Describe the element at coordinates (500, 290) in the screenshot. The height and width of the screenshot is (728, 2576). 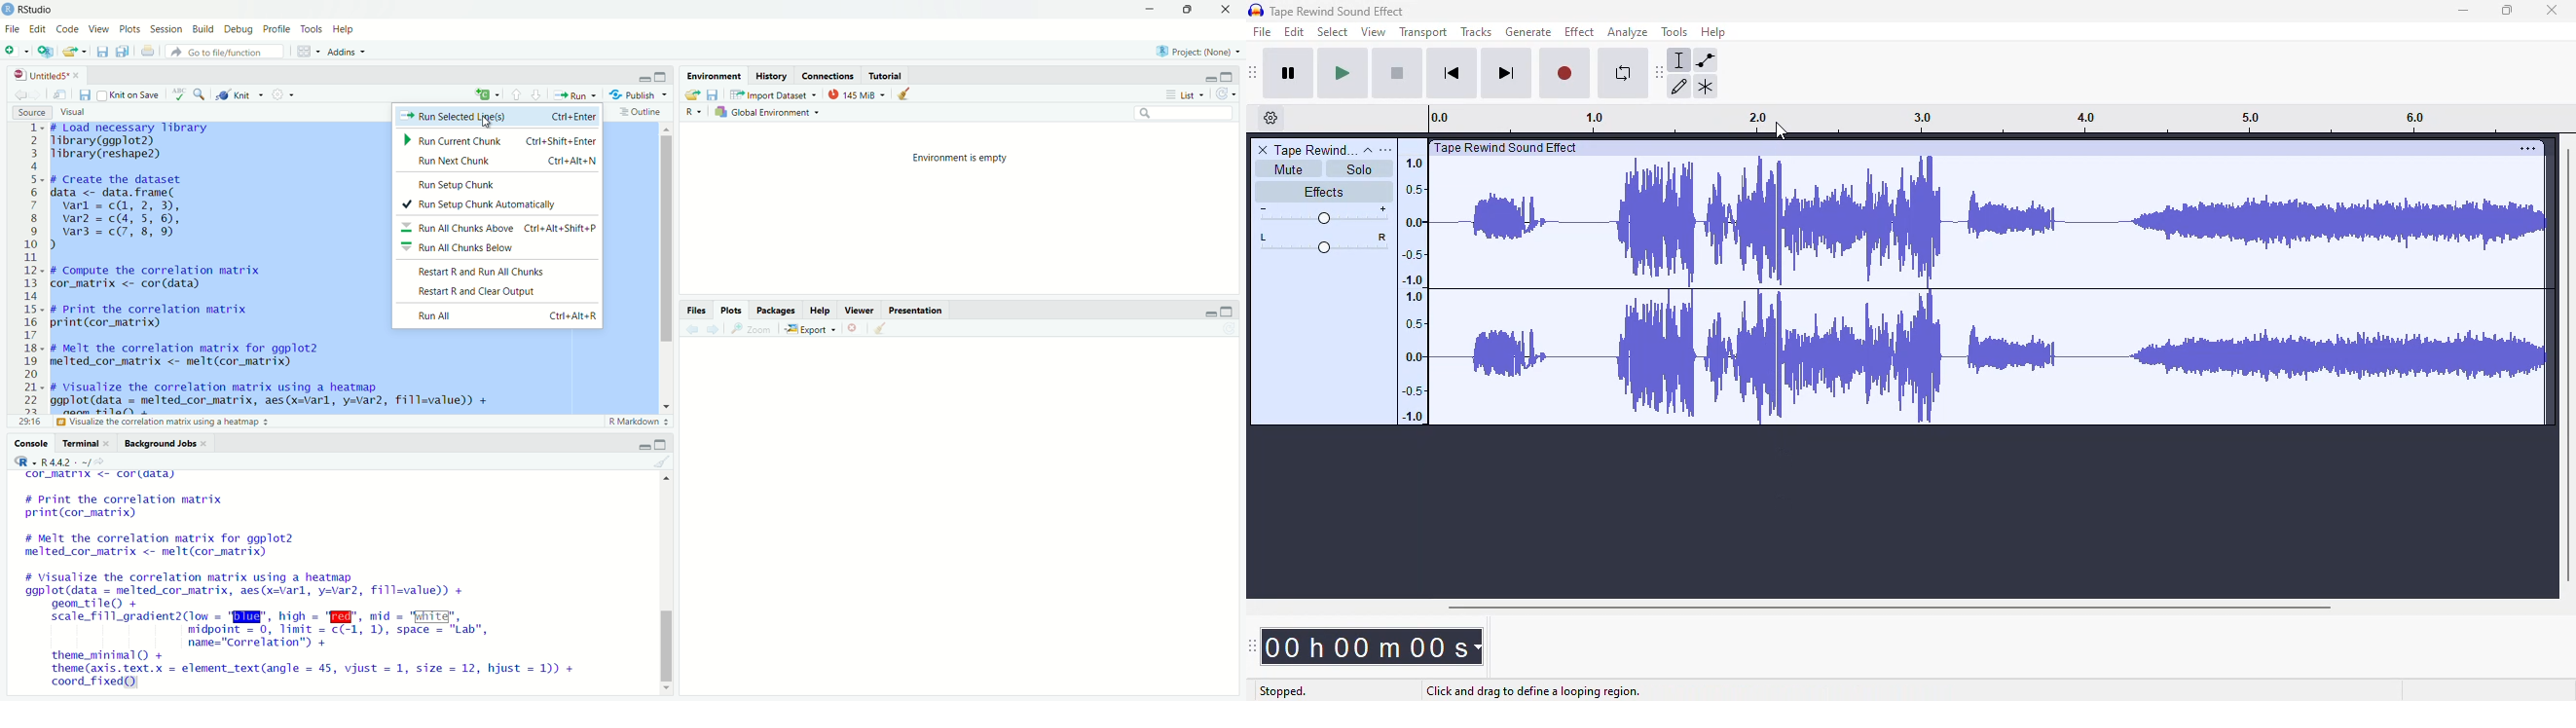
I see `restart R and clear output` at that location.